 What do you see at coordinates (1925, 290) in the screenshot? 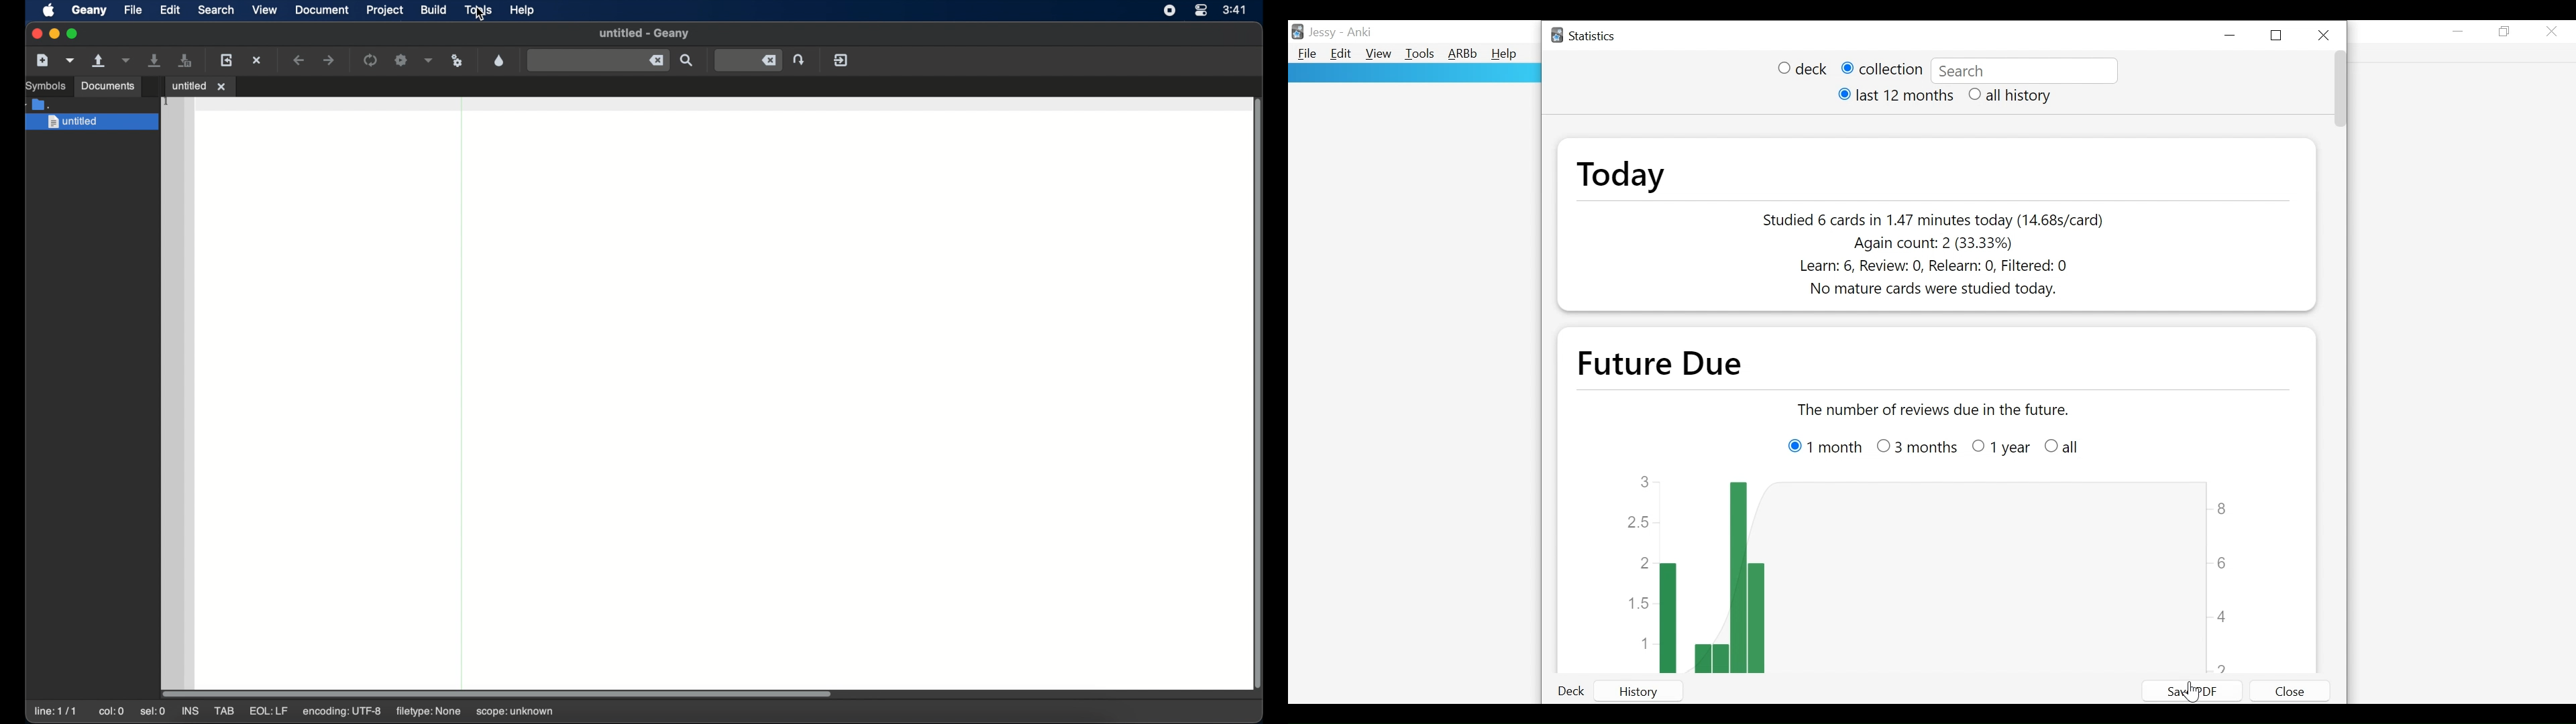
I see `No mature cards were studied today` at bounding box center [1925, 290].